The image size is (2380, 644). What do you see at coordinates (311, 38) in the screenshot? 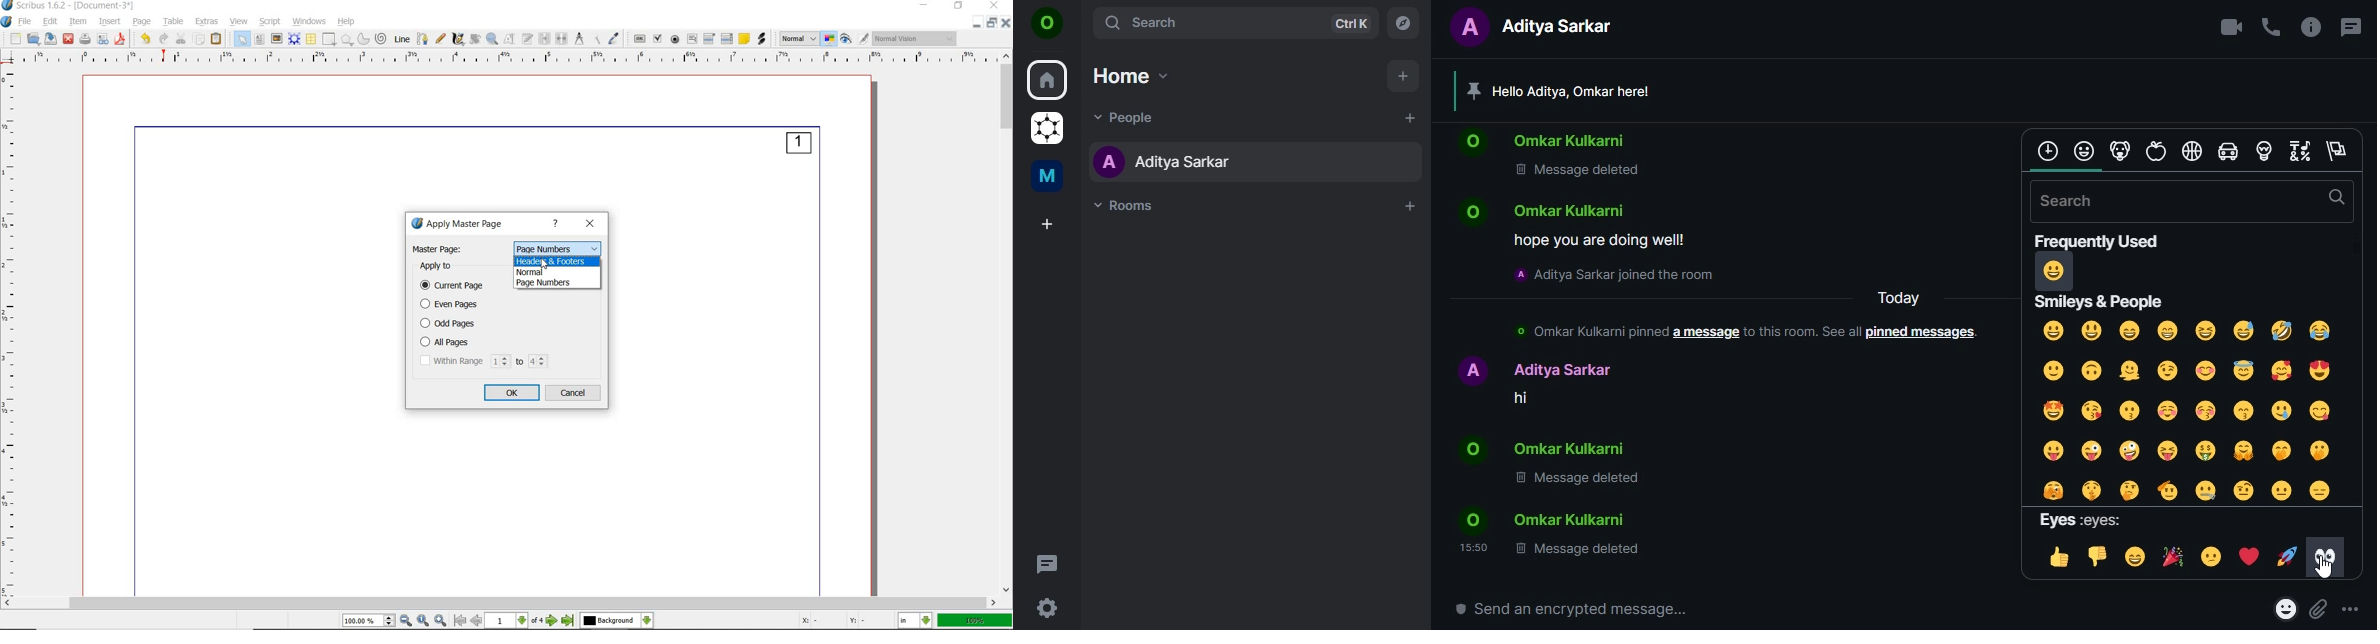
I see `table` at bounding box center [311, 38].